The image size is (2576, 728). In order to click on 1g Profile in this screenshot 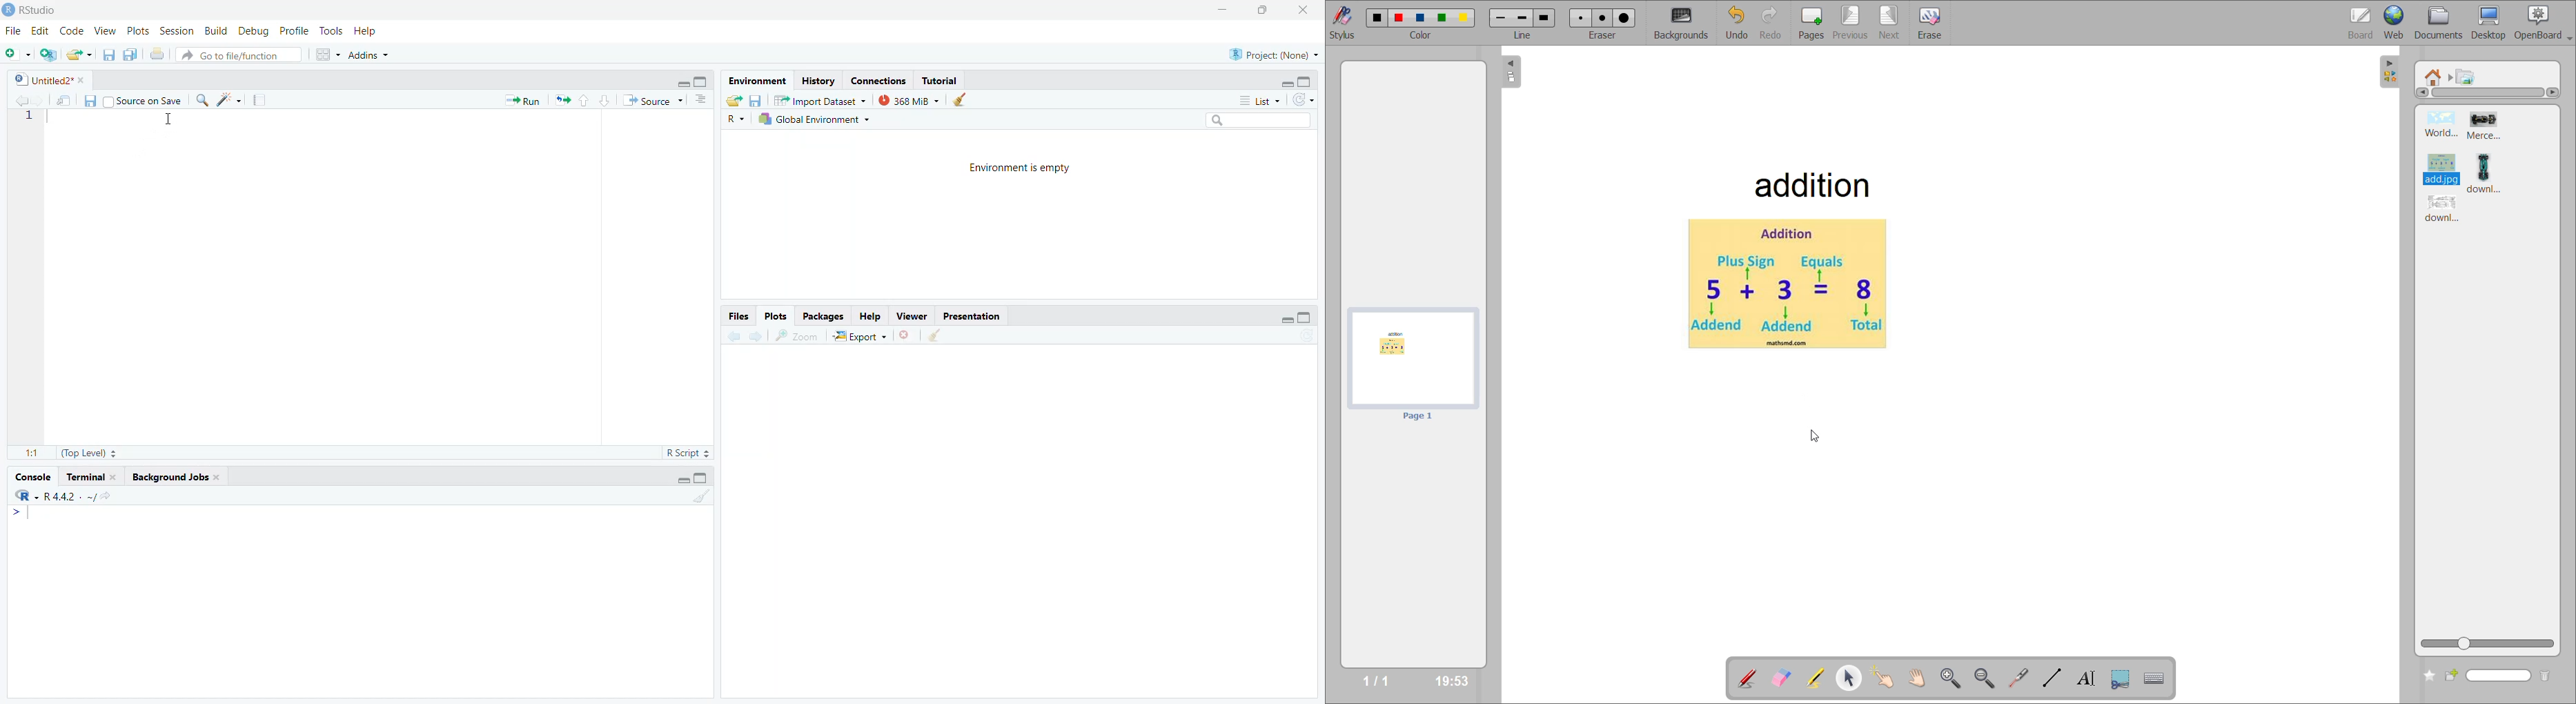, I will do `click(294, 32)`.